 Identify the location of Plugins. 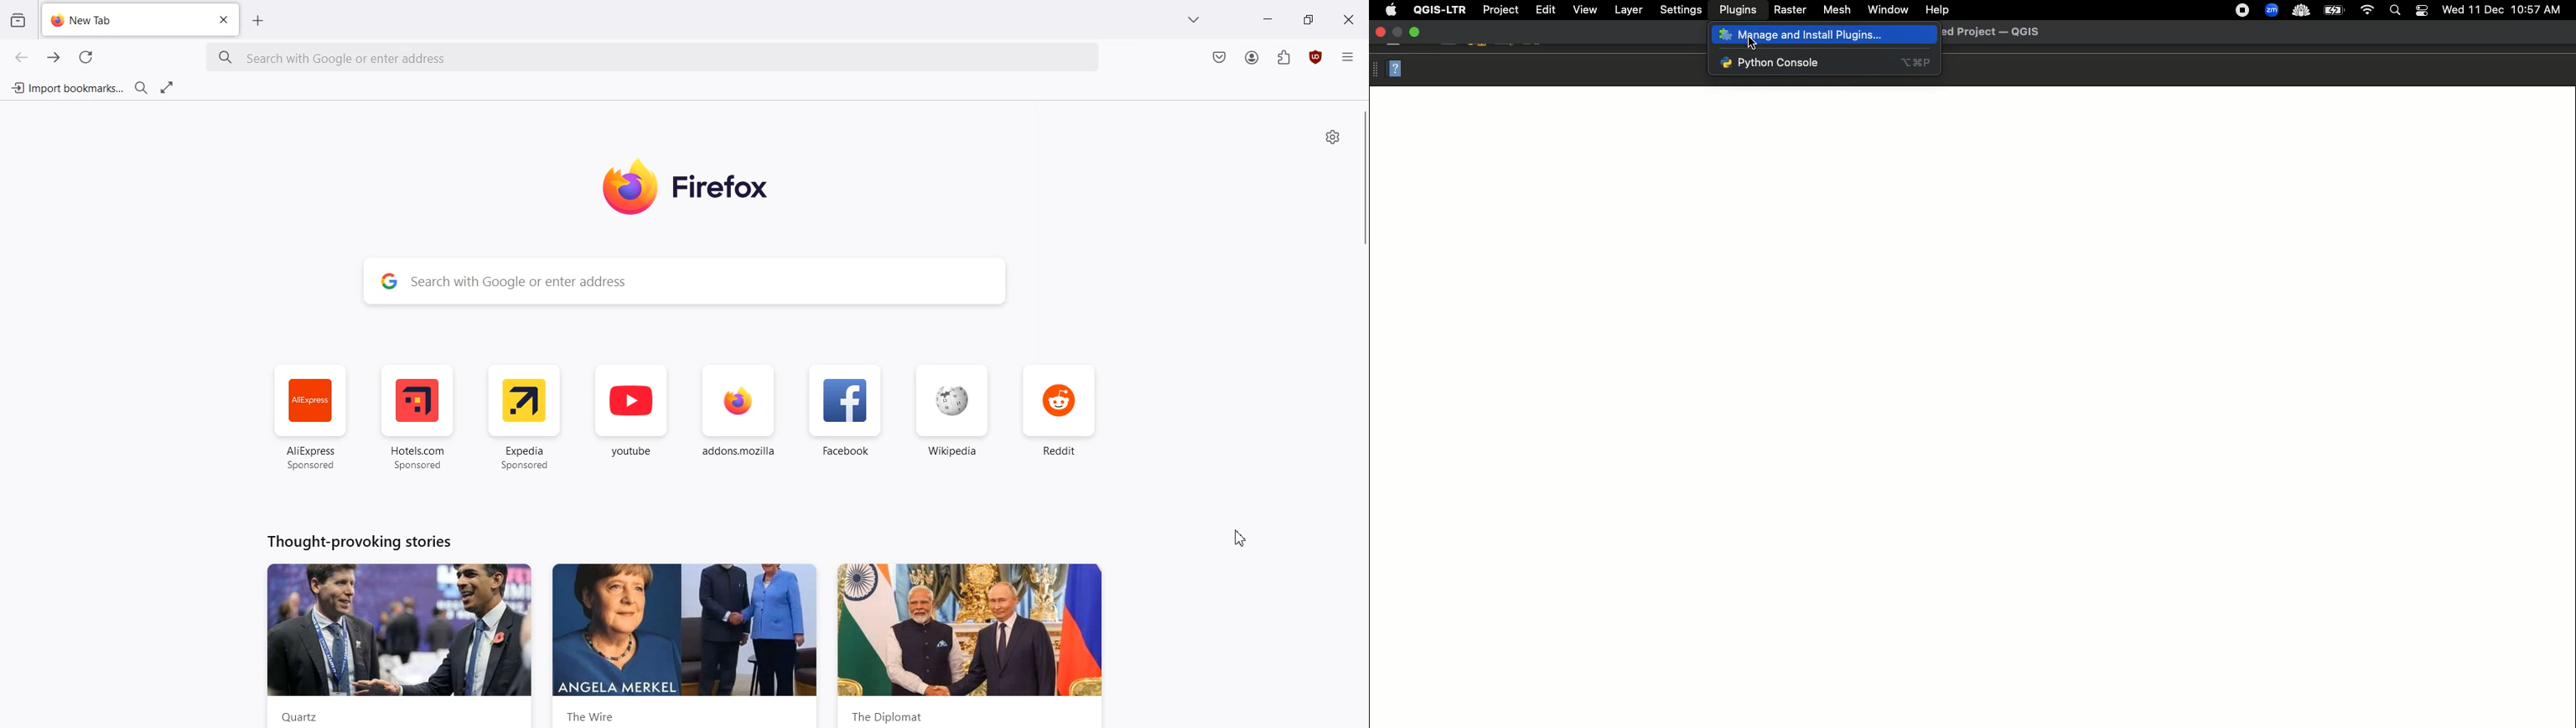
(1737, 8).